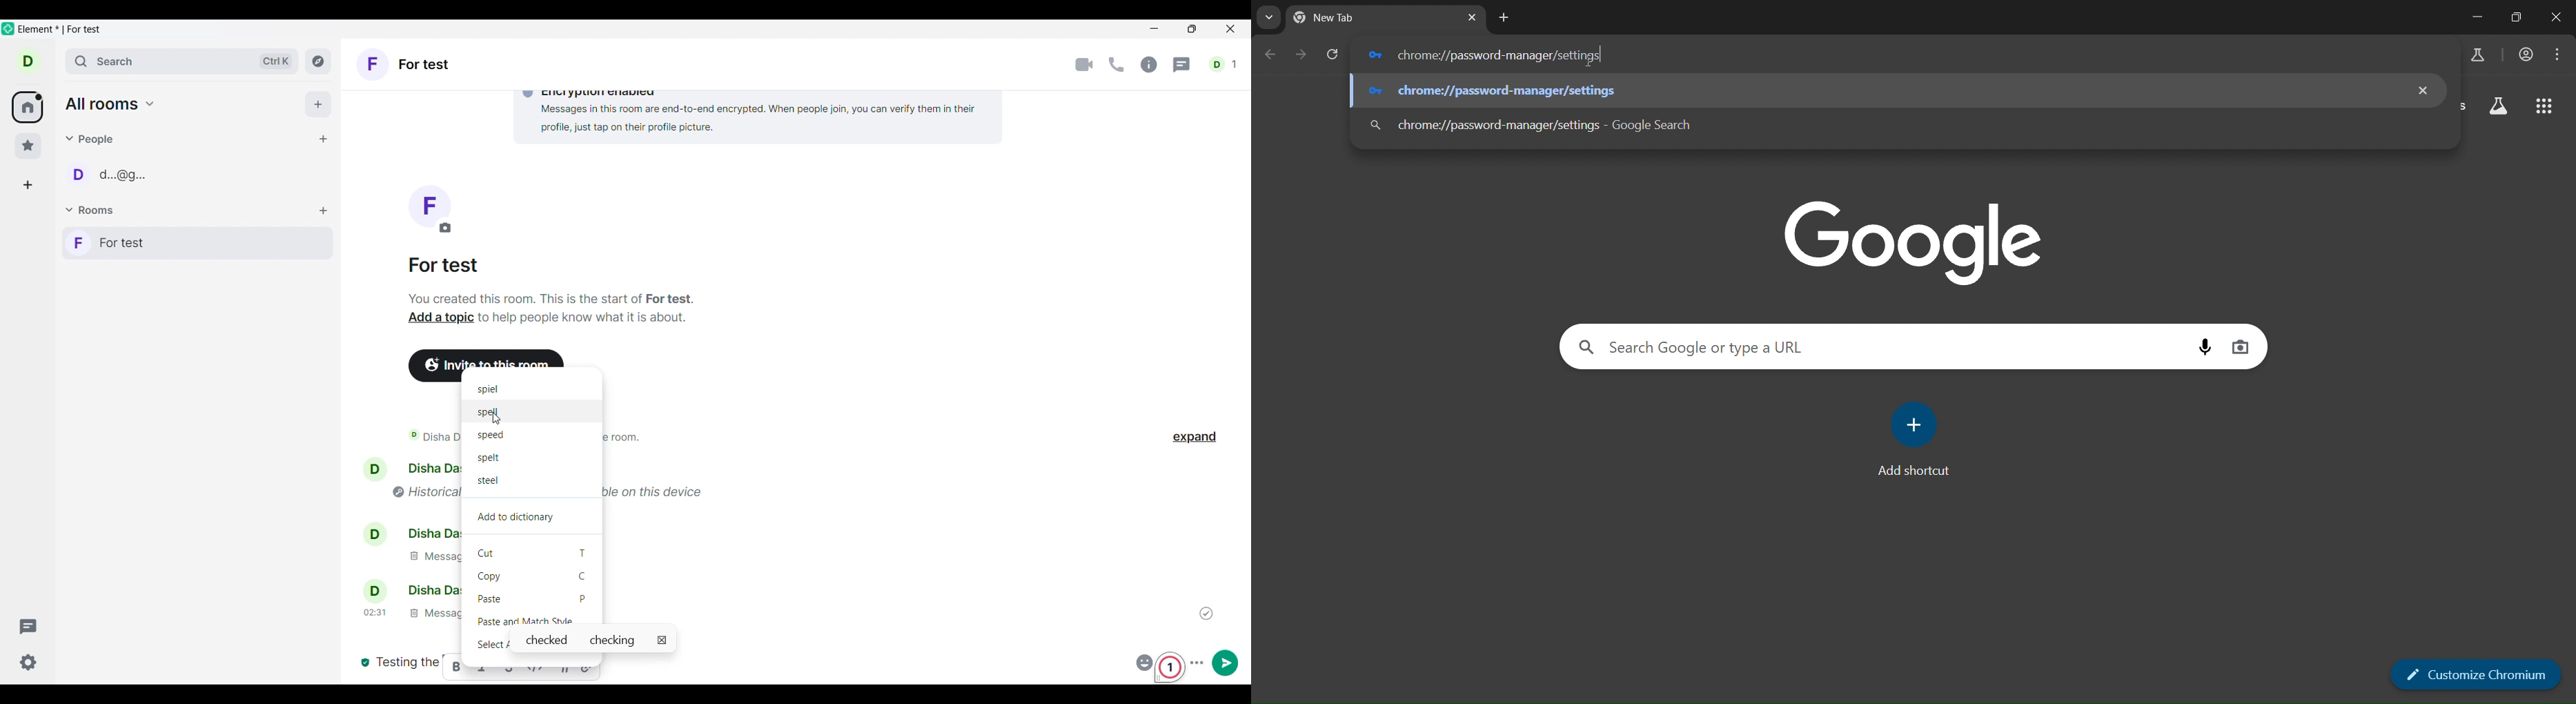 The image size is (2576, 728). I want to click on Add room, so click(323, 211).